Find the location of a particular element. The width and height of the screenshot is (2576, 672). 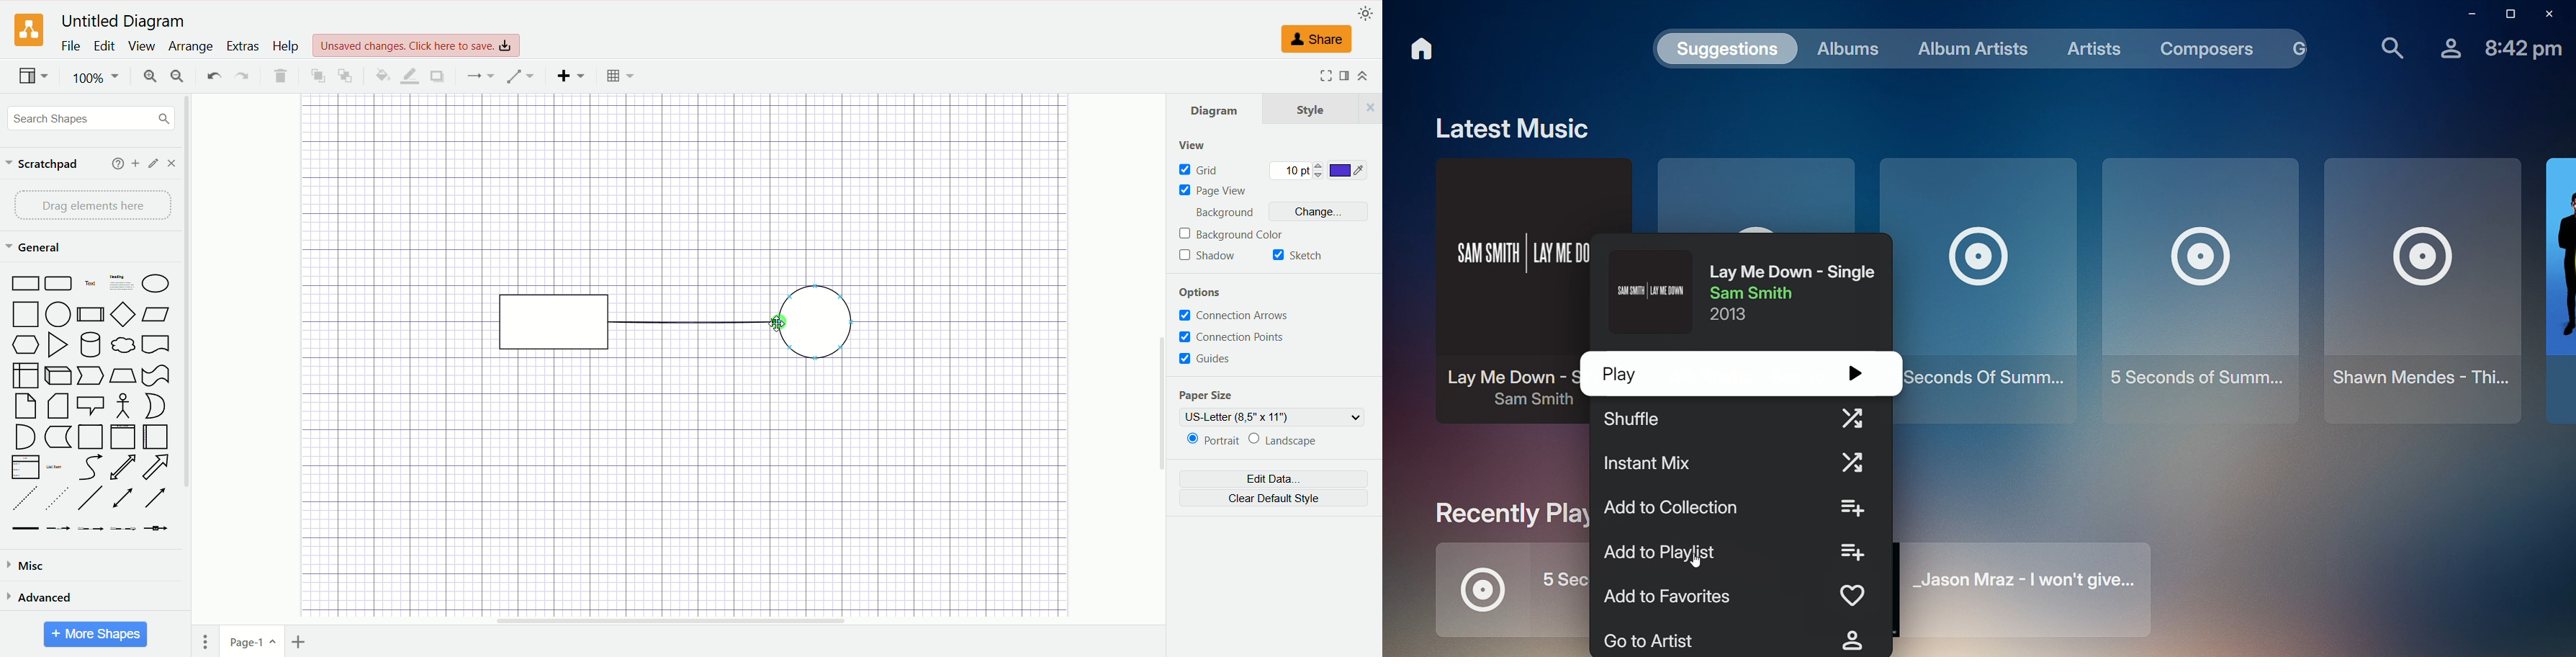

clear default style is located at coordinates (1274, 499).